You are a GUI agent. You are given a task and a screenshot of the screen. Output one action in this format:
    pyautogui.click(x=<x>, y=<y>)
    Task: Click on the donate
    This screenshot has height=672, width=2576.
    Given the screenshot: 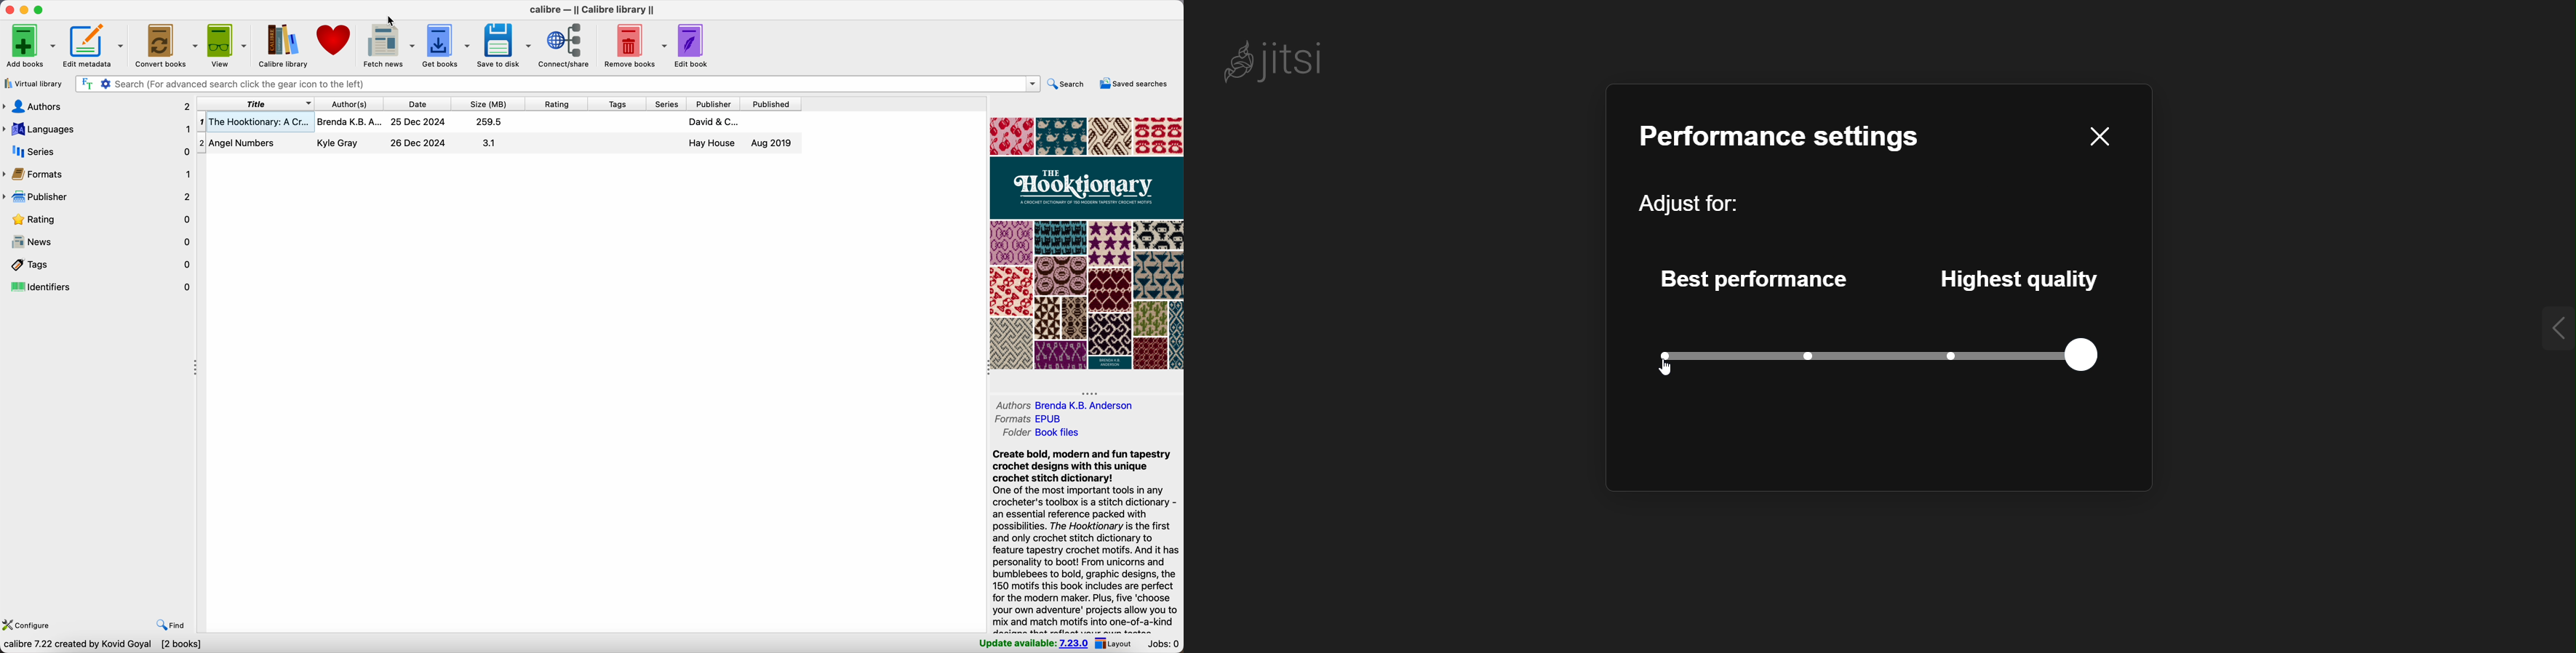 What is the action you would take?
    pyautogui.click(x=335, y=41)
    